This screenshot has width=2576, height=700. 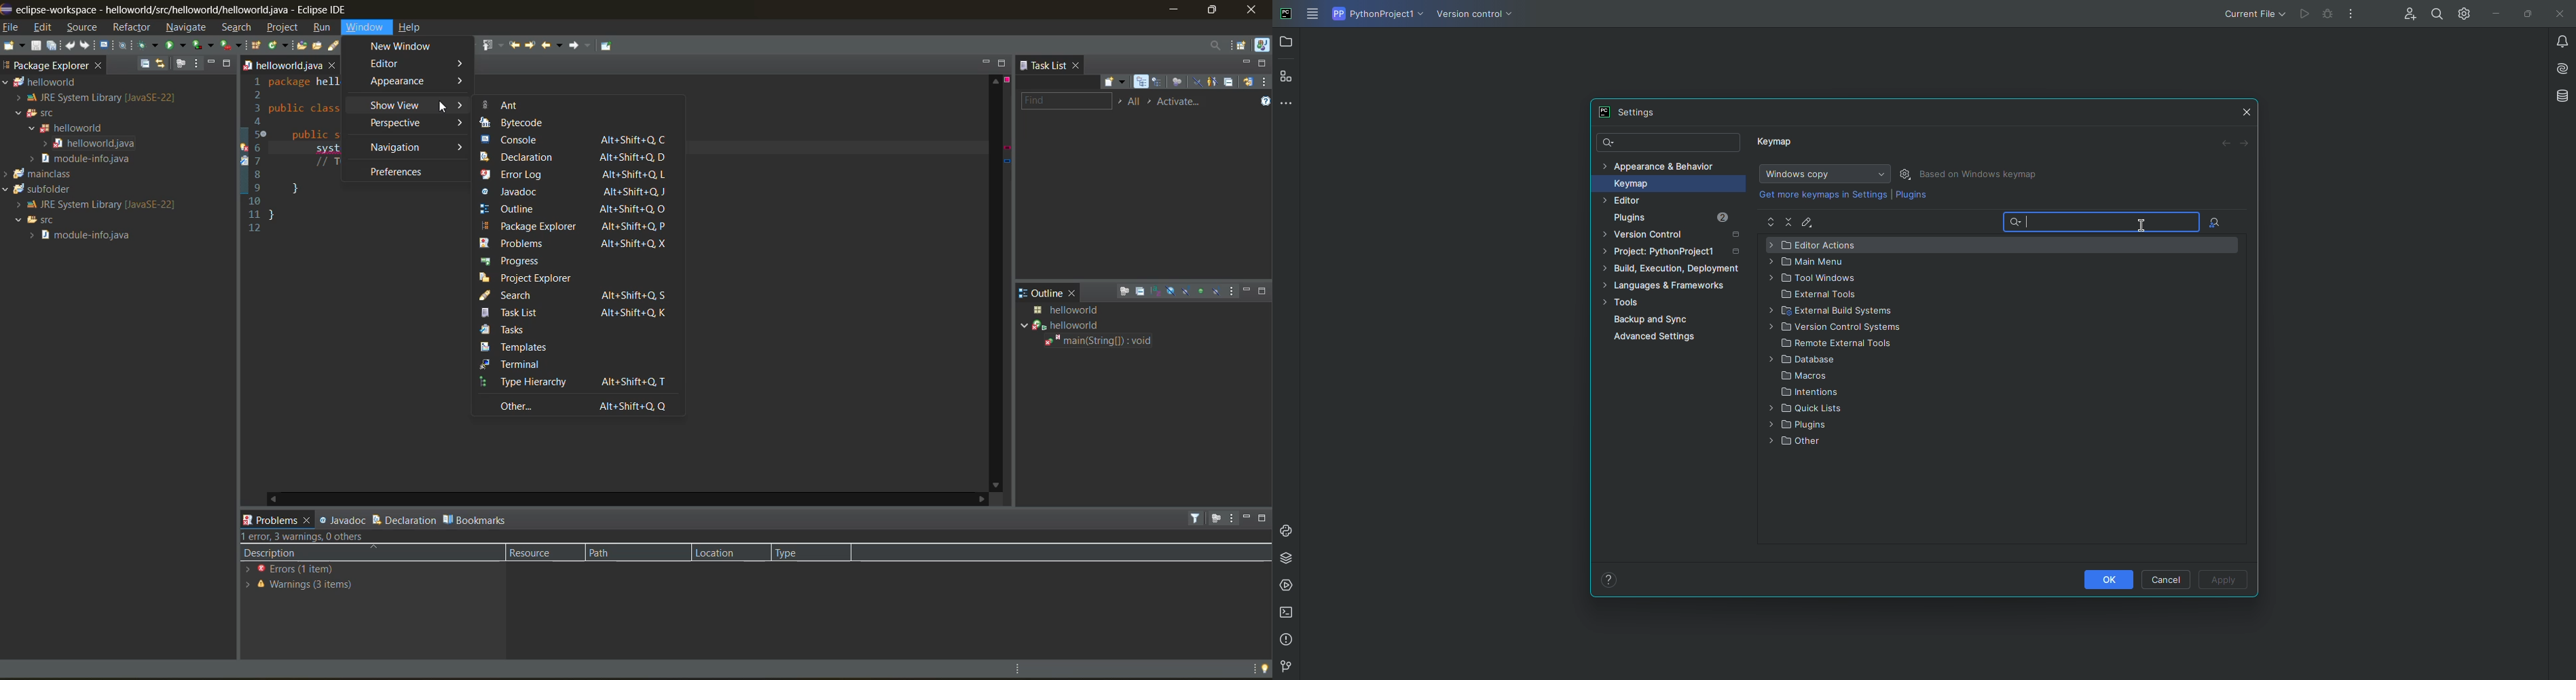 What do you see at coordinates (100, 98) in the screenshot?
I see `JRE System Library [Java SE-22]` at bounding box center [100, 98].